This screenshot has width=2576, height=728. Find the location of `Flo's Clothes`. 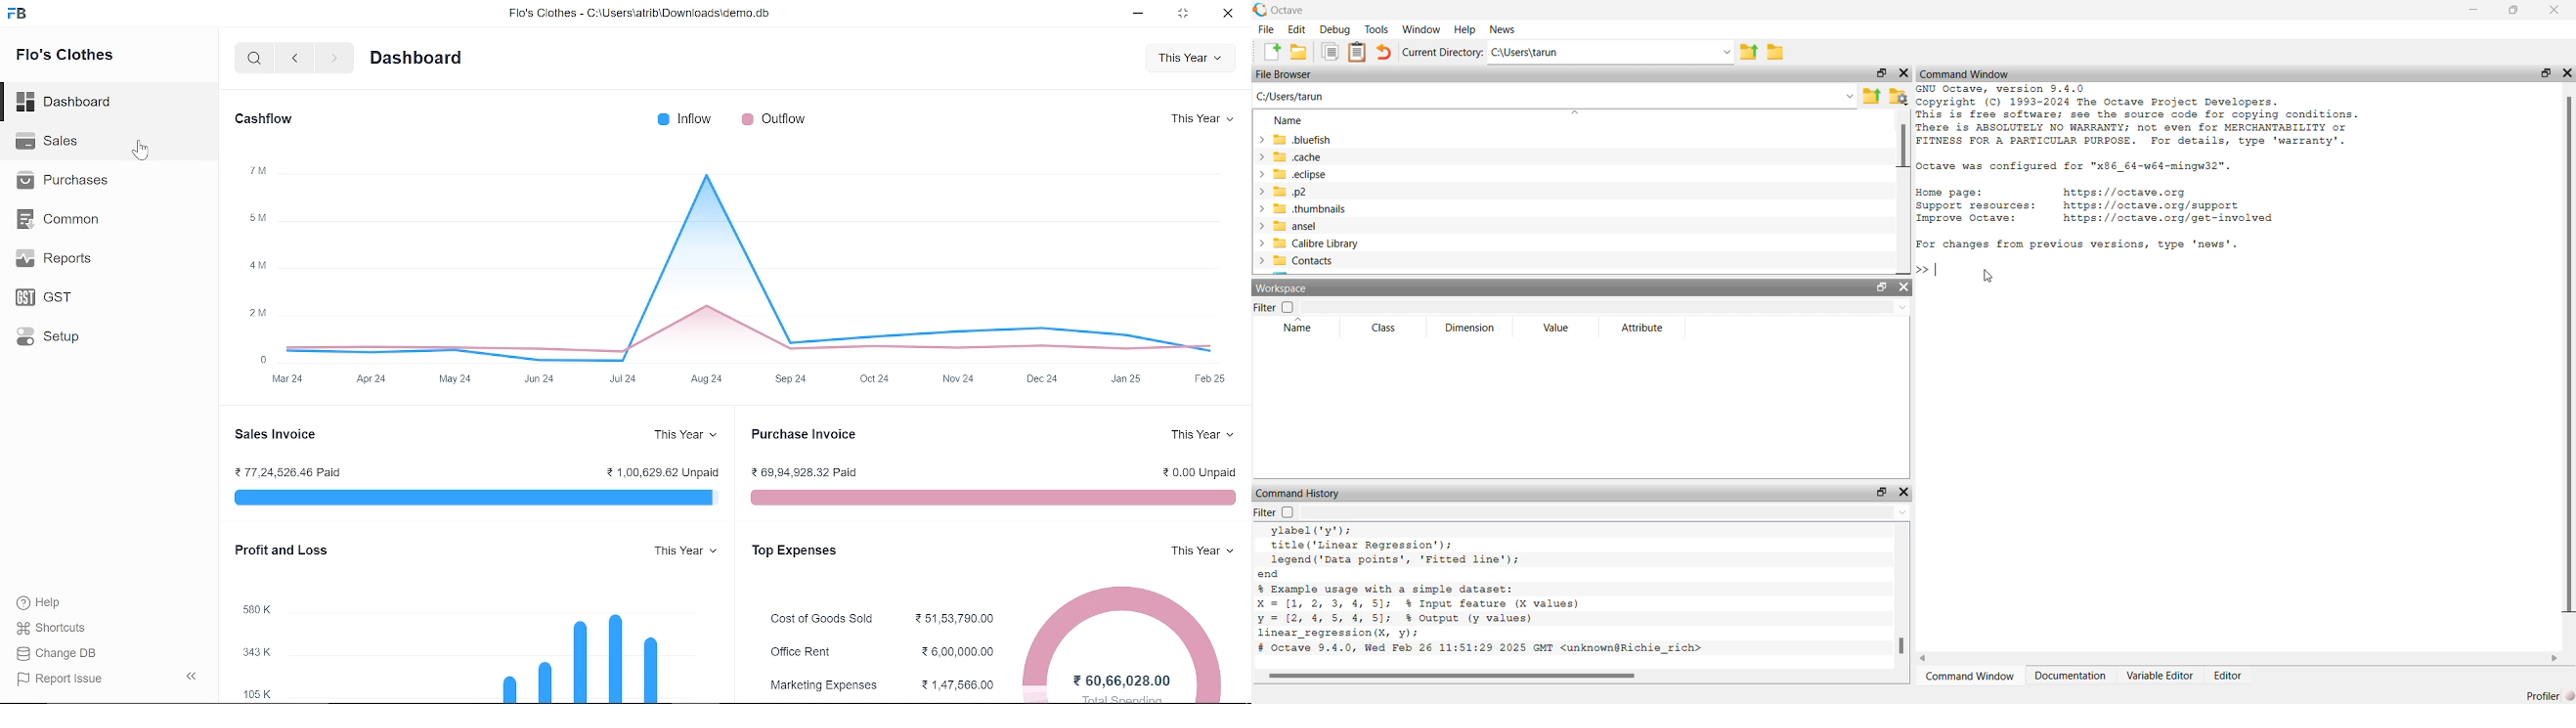

Flo's Clothes is located at coordinates (69, 62).